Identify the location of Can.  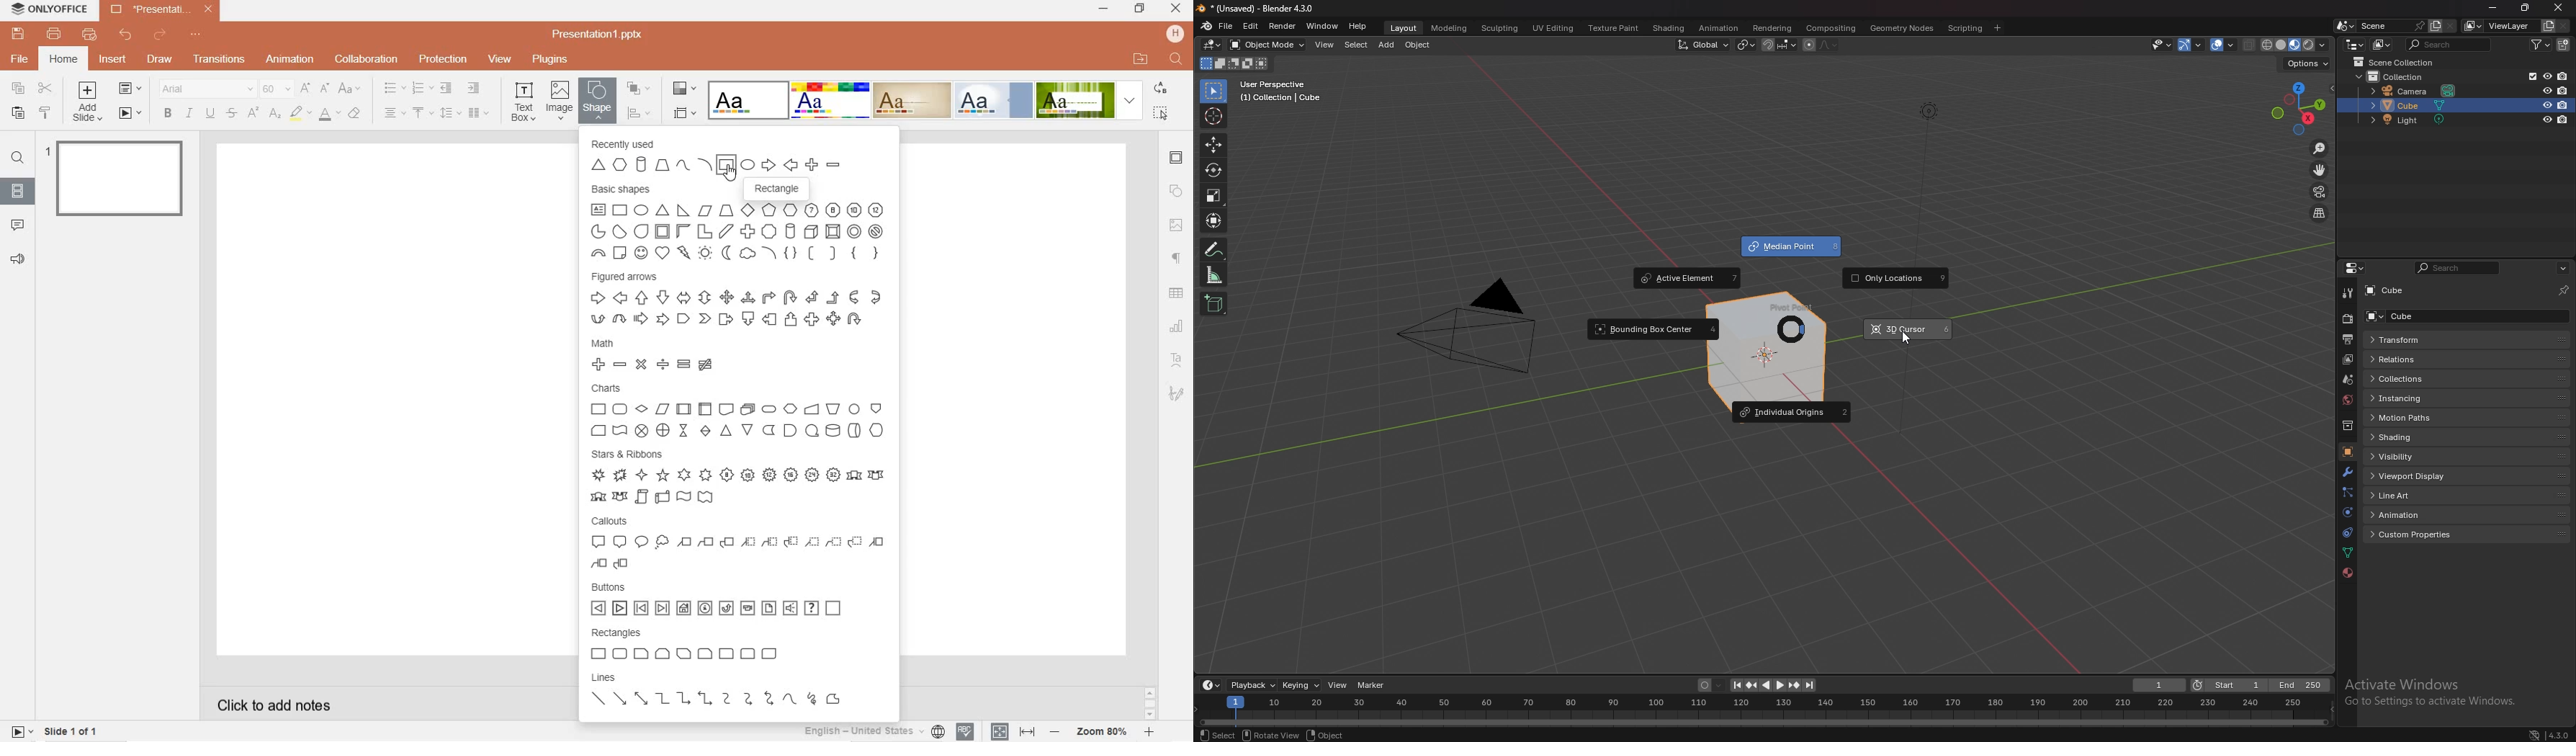
(789, 232).